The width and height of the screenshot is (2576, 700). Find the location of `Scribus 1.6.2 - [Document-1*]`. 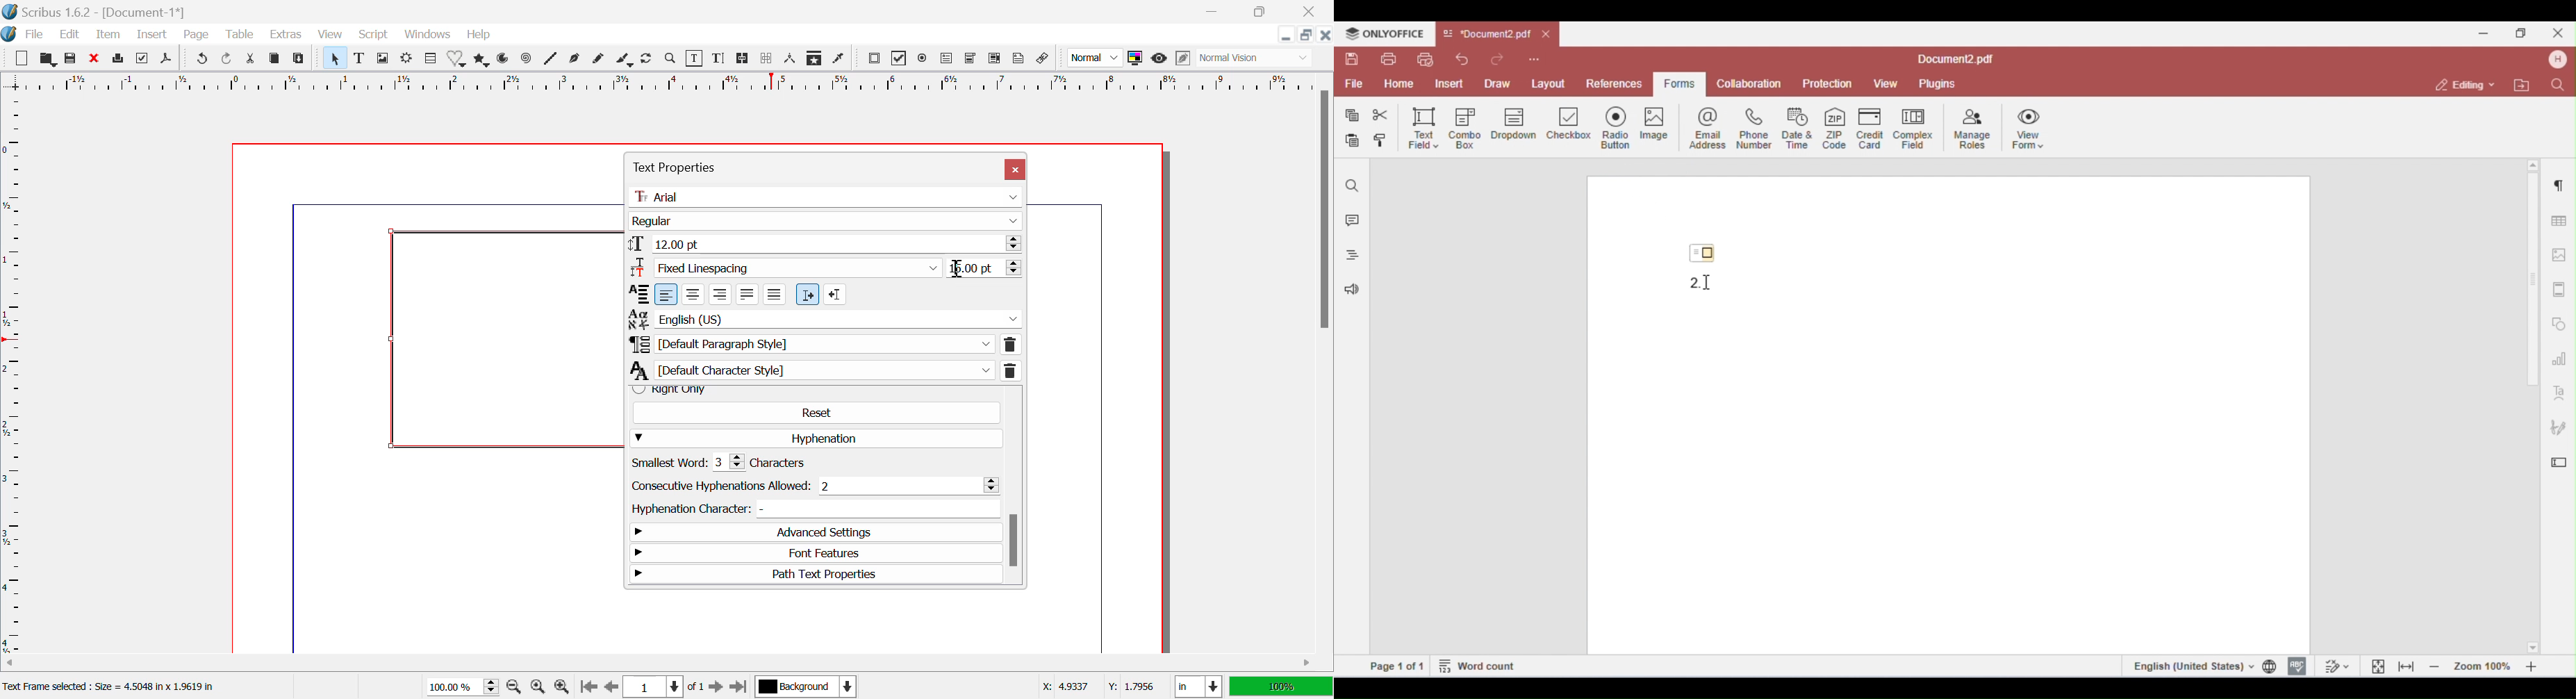

Scribus 1.6.2 - [Document-1*] is located at coordinates (98, 12).